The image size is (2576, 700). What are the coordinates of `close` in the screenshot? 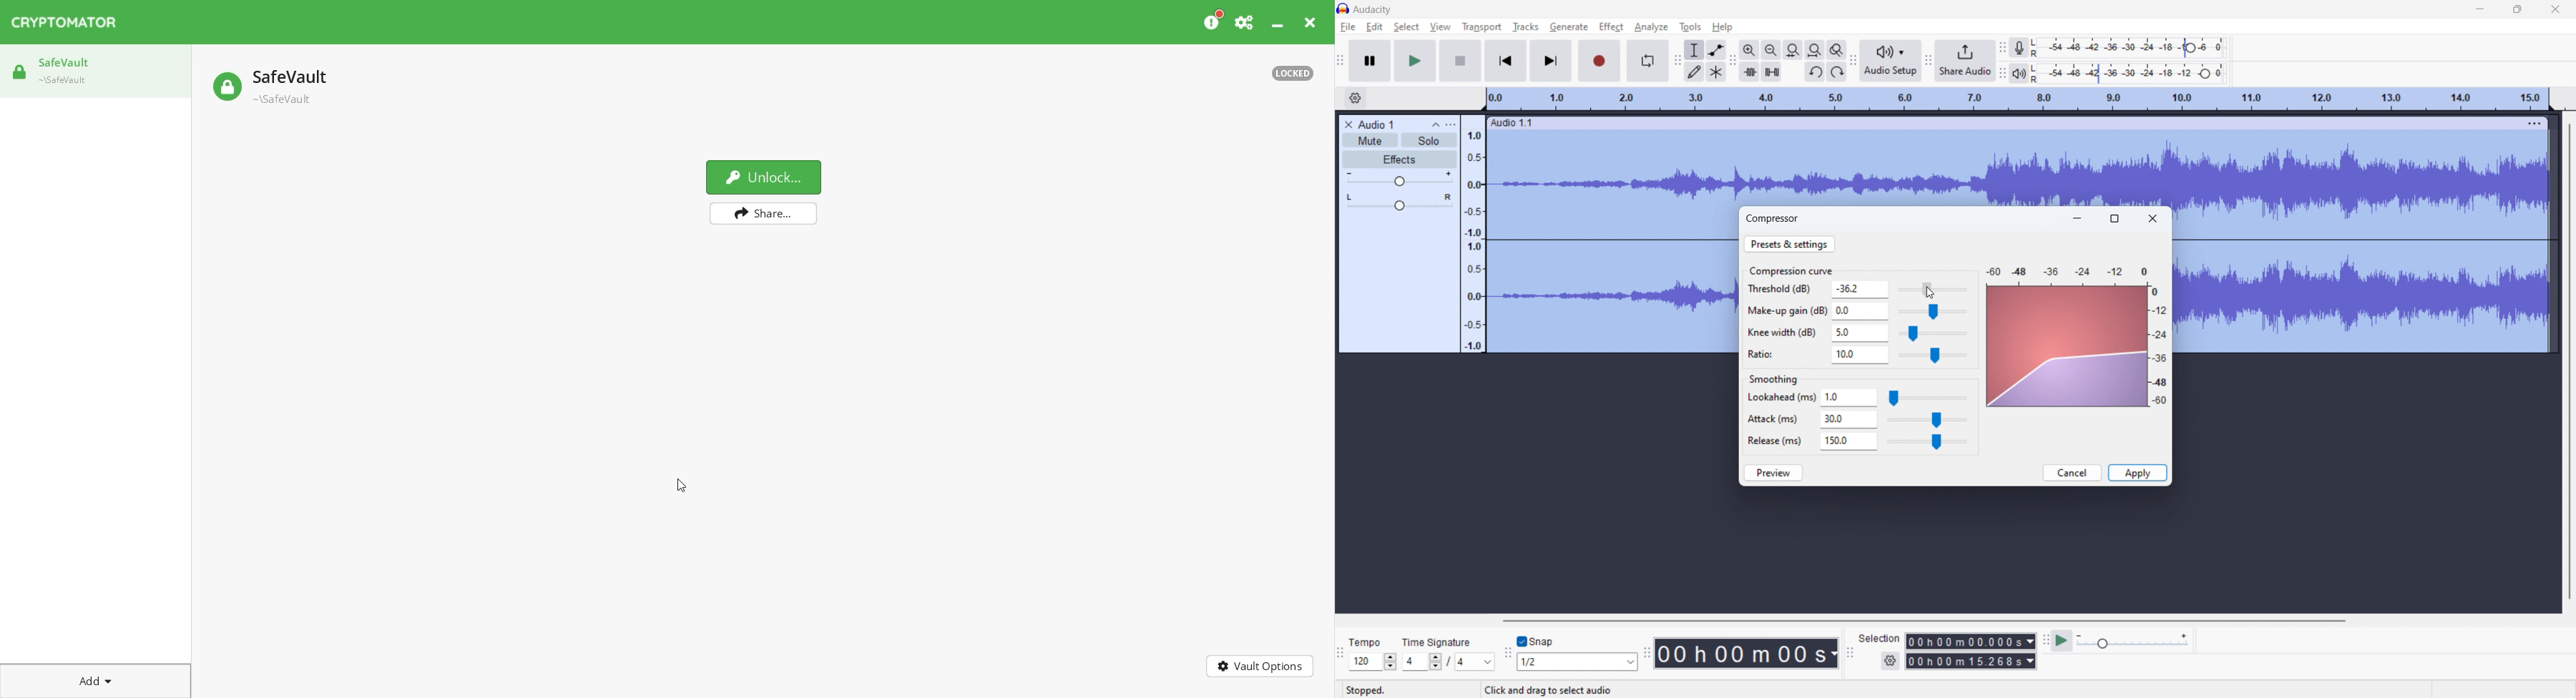 It's located at (2153, 218).